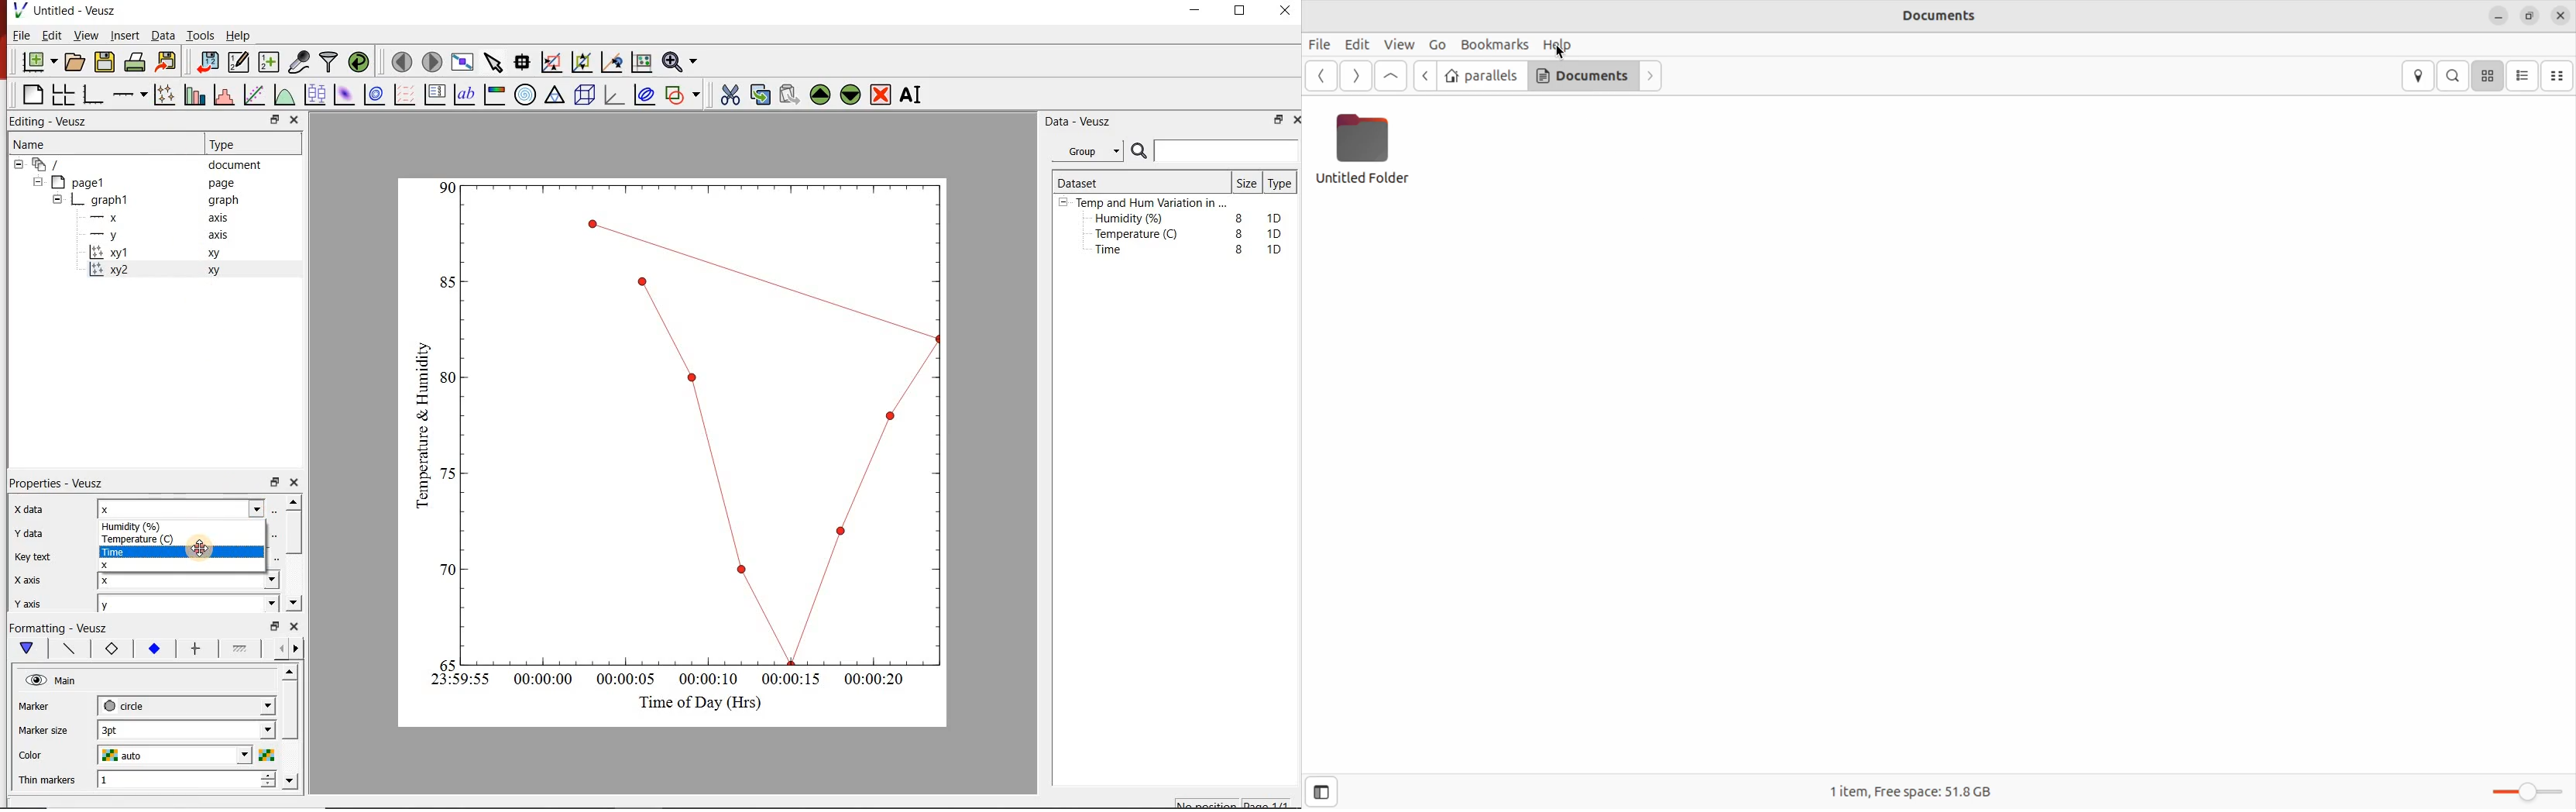 The width and height of the screenshot is (2576, 812). I want to click on xy2, so click(114, 270).